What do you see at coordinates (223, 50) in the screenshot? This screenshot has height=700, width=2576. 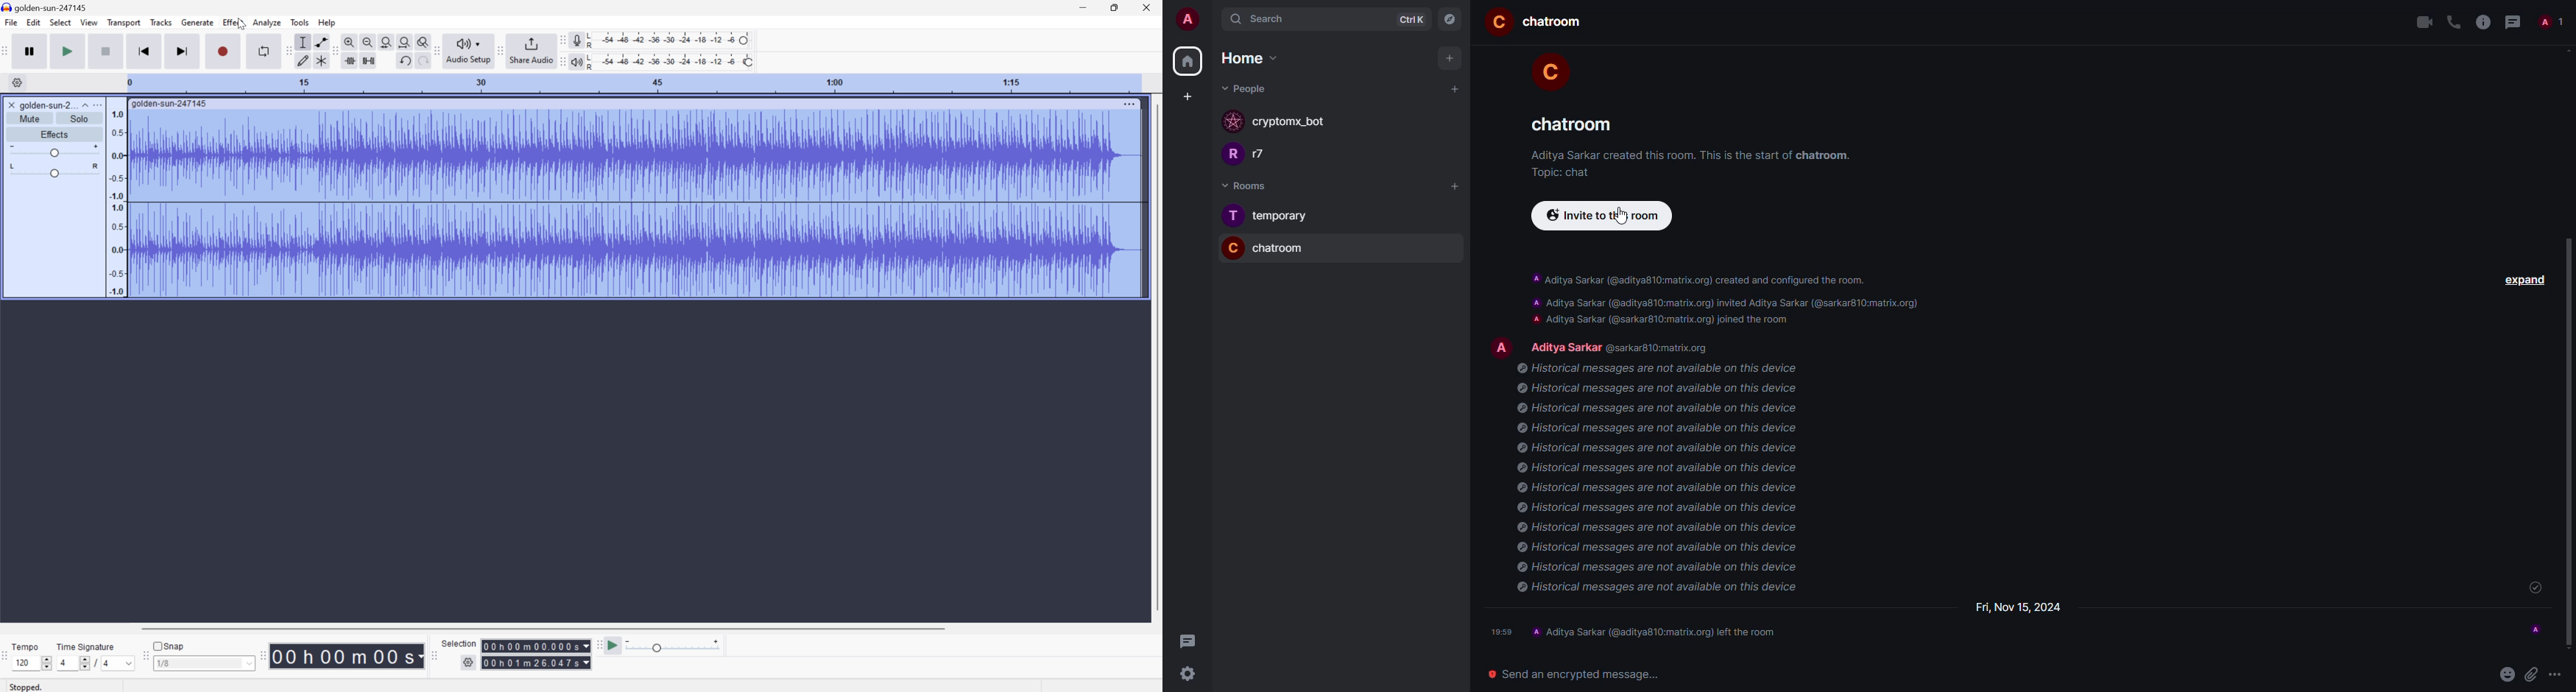 I see `Record / Record new track` at bounding box center [223, 50].